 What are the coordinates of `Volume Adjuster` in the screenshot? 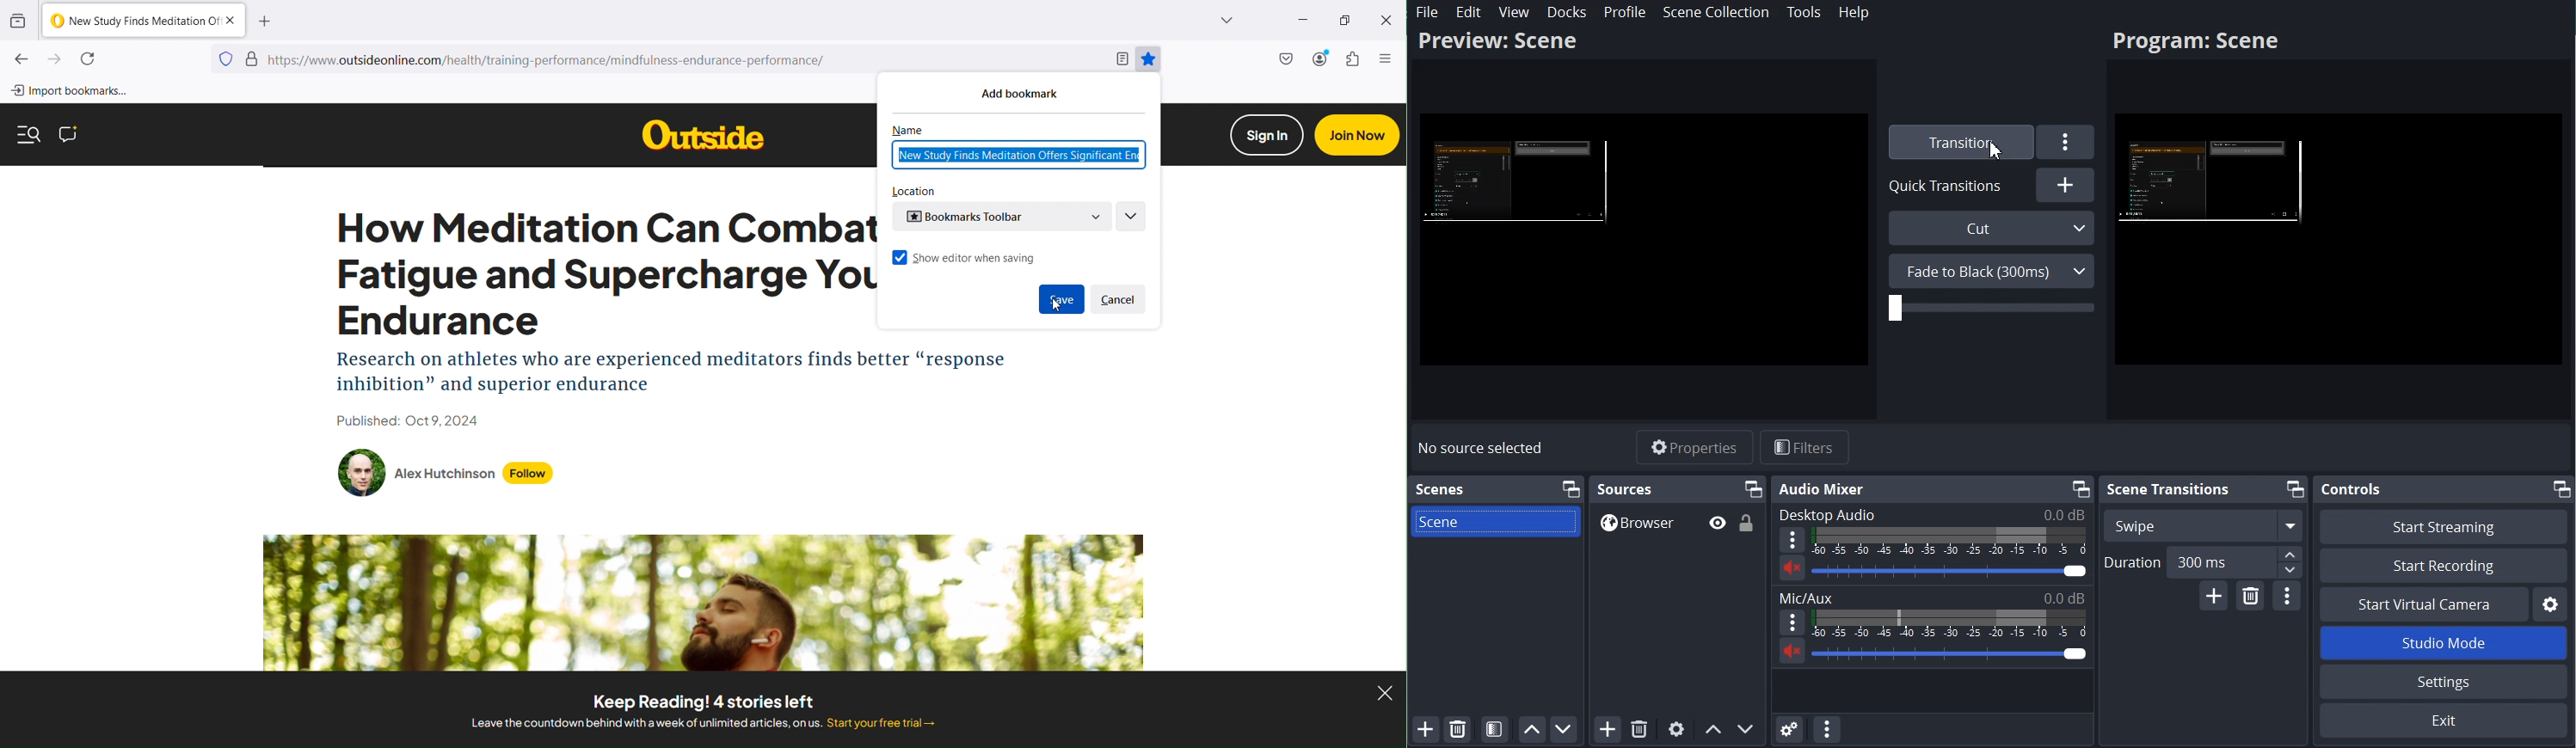 It's located at (1948, 571).